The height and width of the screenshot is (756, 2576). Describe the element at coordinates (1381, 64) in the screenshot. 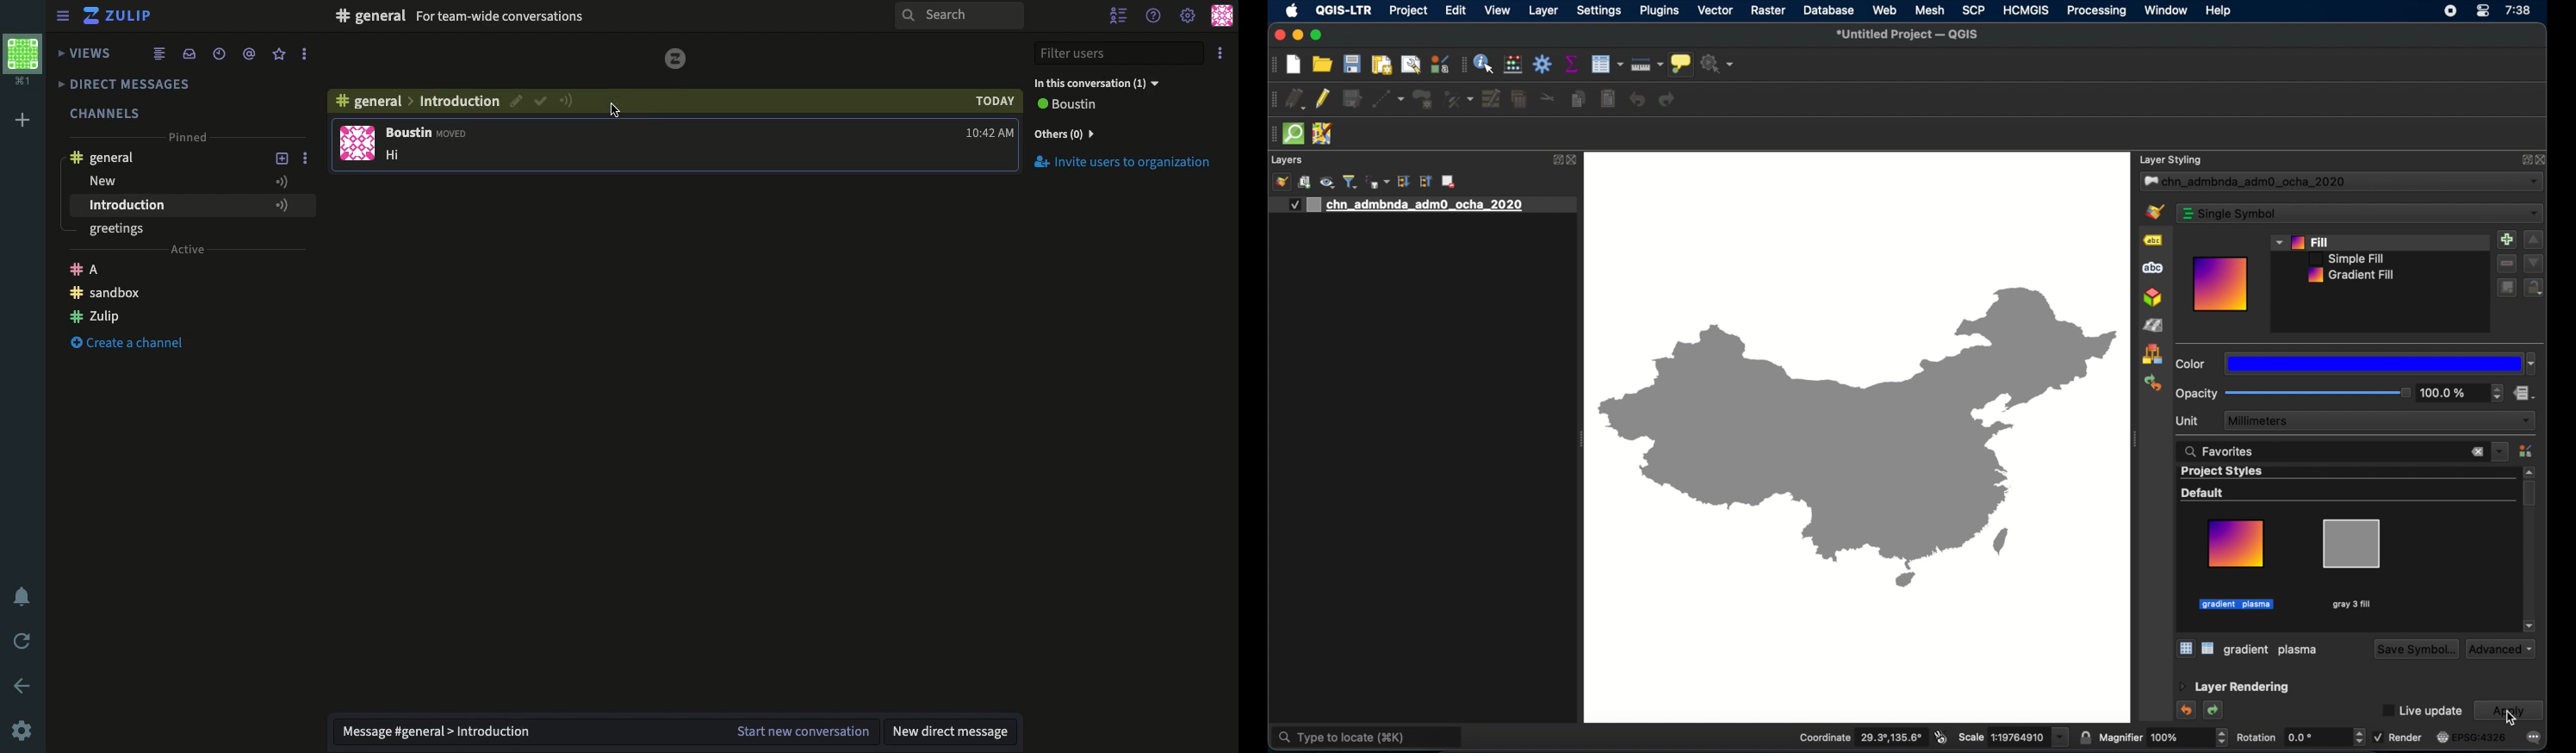

I see `print layout` at that location.